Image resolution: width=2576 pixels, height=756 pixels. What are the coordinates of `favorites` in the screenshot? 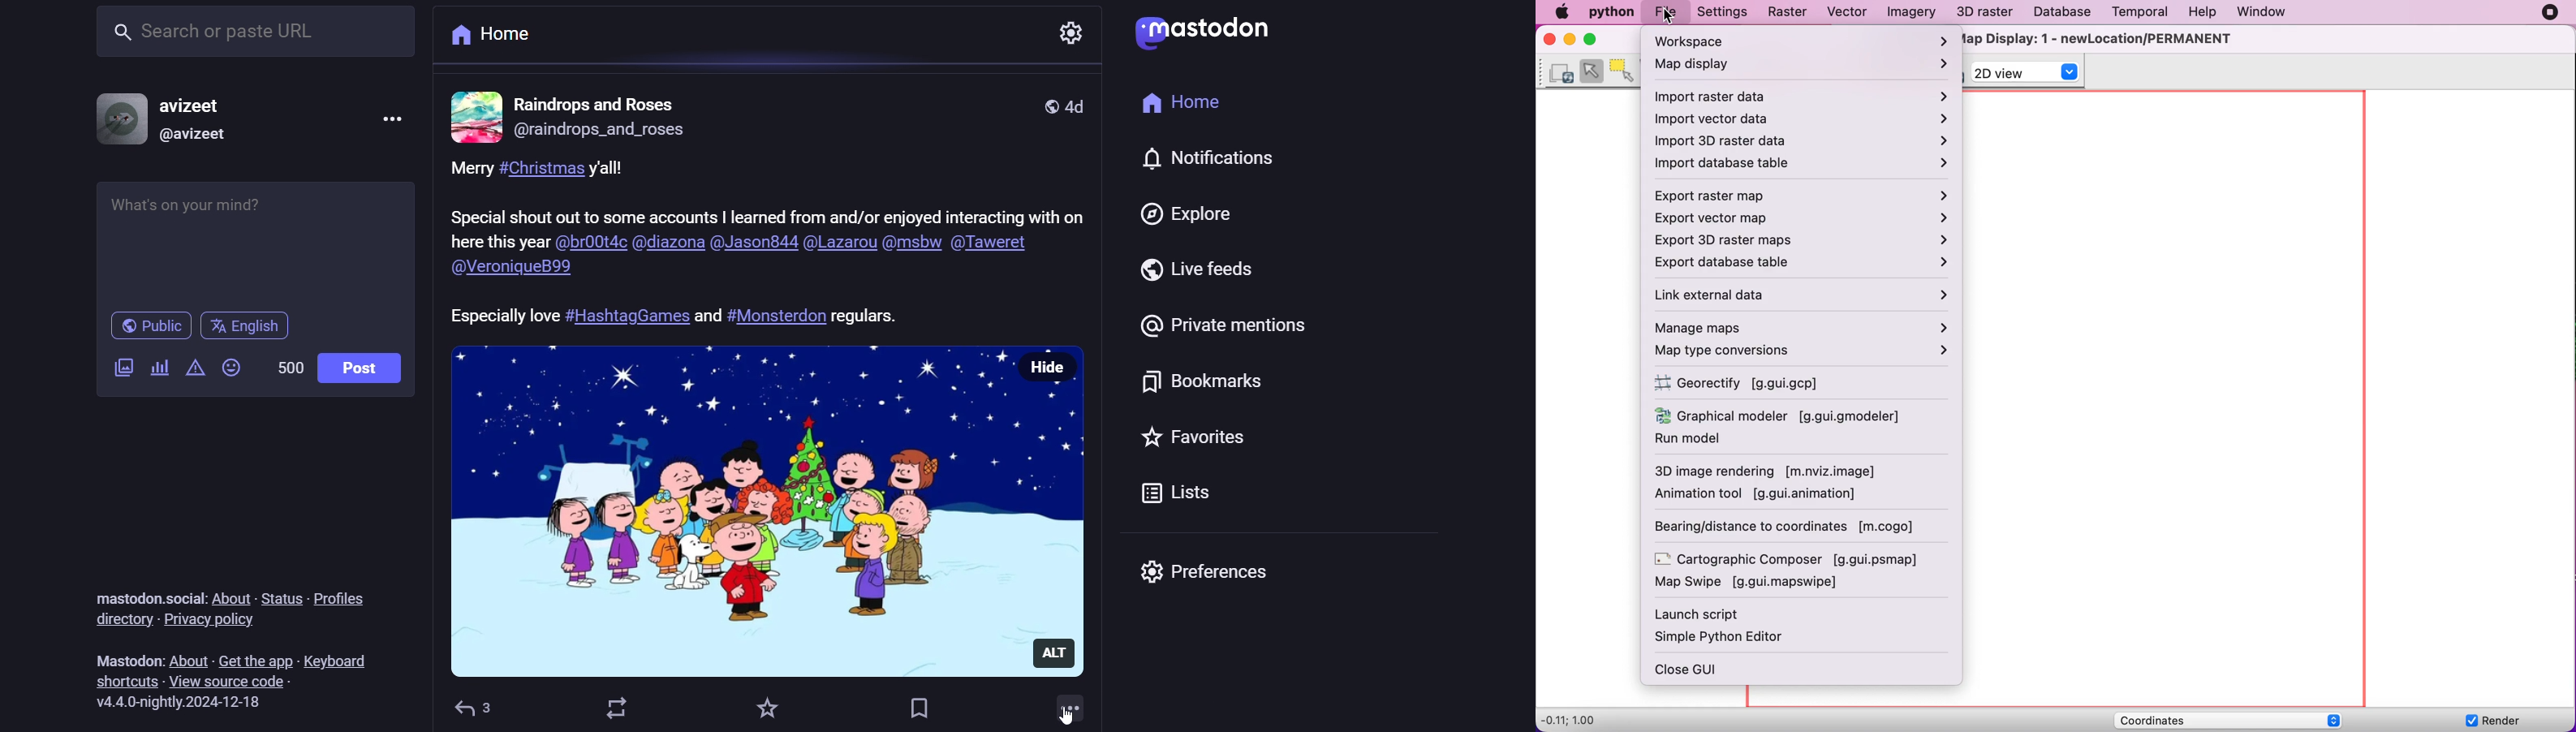 It's located at (766, 706).